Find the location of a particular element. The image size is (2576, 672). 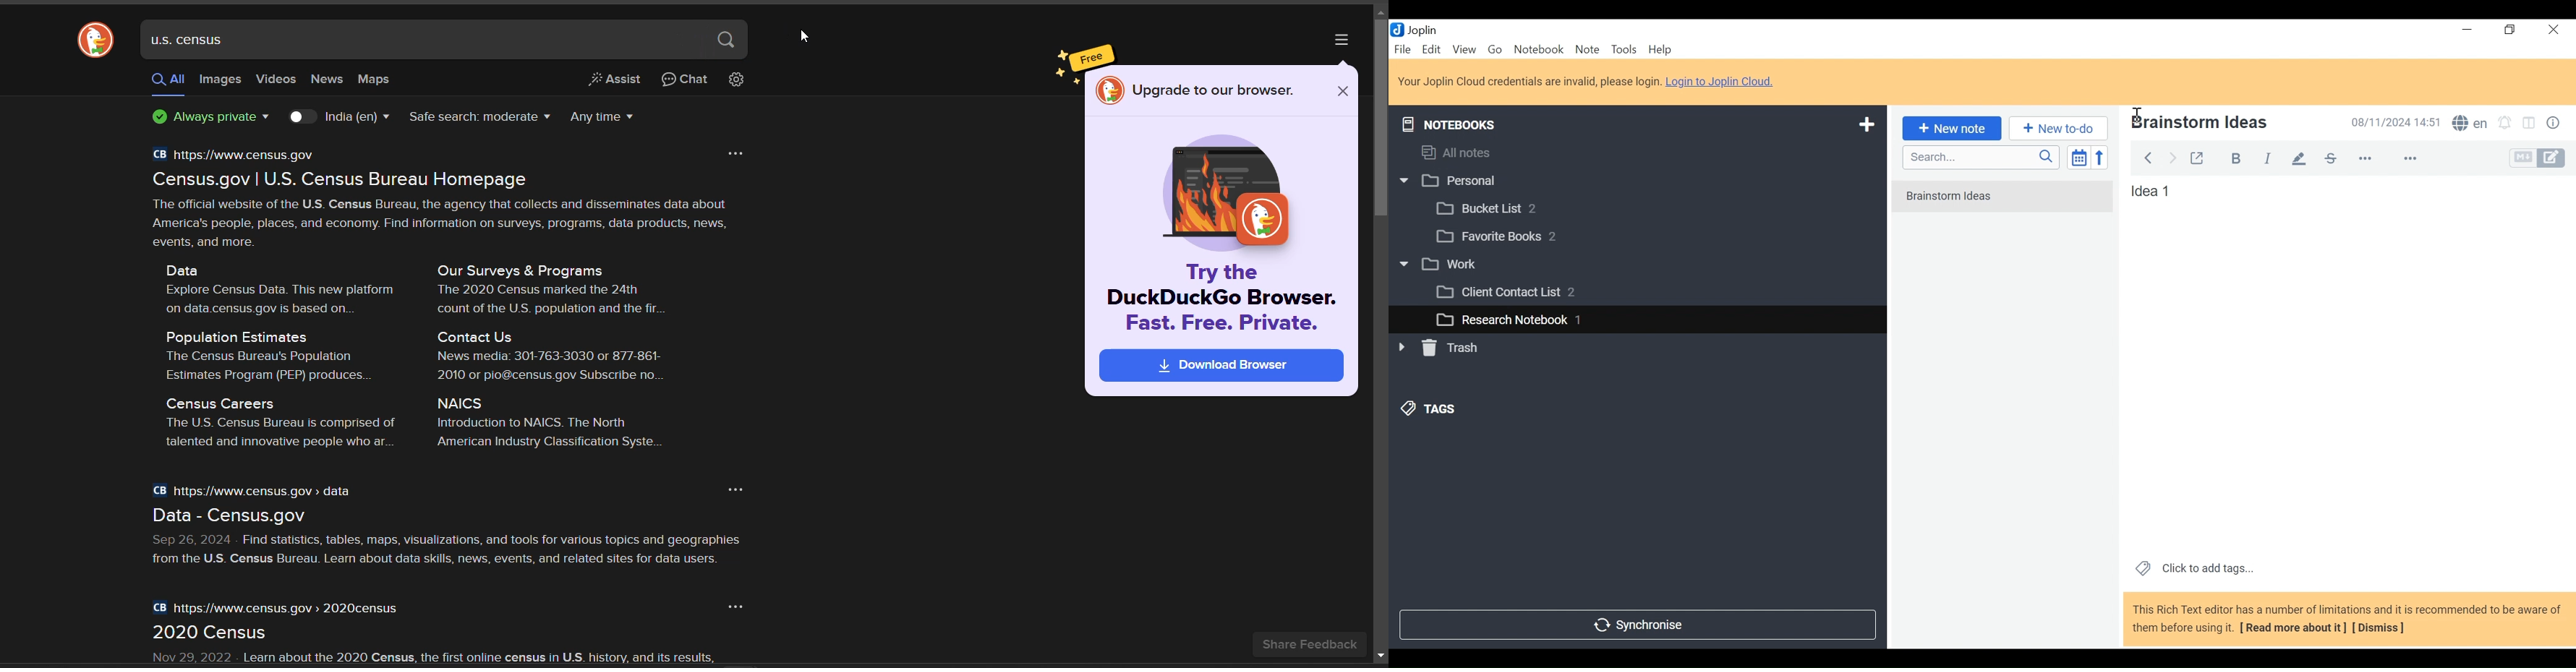

menu  is located at coordinates (1344, 38).